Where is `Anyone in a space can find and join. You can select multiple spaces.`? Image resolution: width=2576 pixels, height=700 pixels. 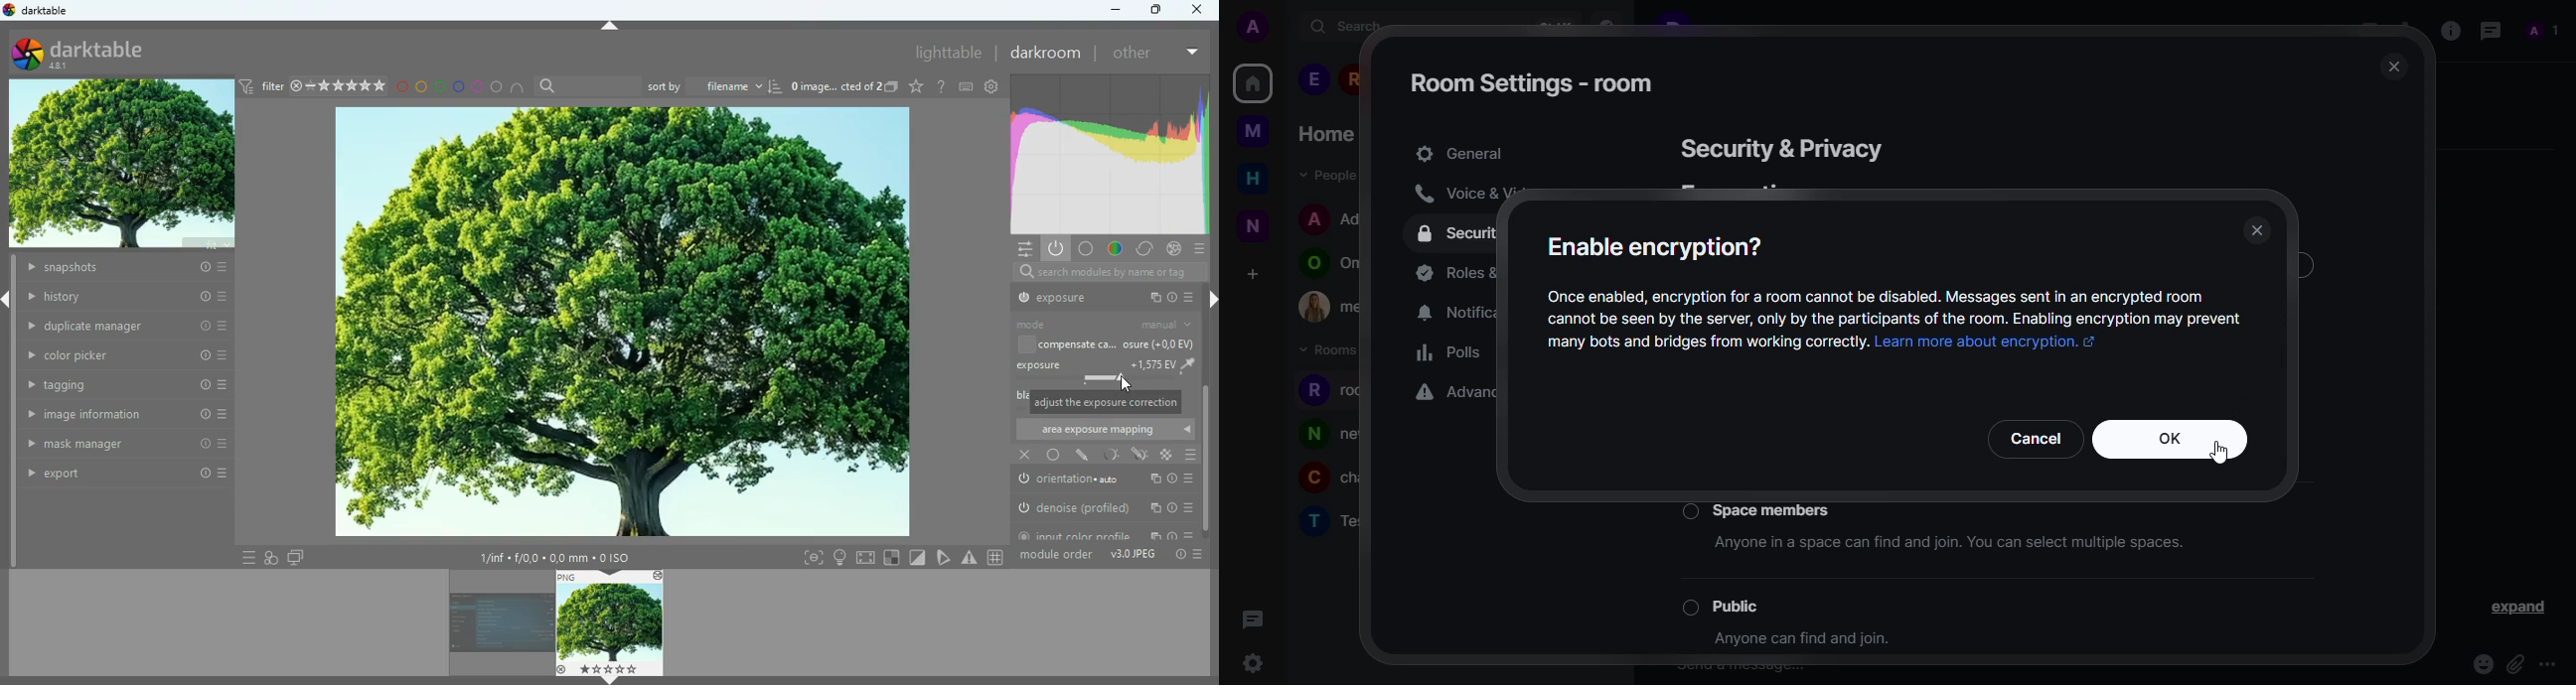
Anyone in a space can find and join. You can select multiple spaces. is located at coordinates (1963, 546).